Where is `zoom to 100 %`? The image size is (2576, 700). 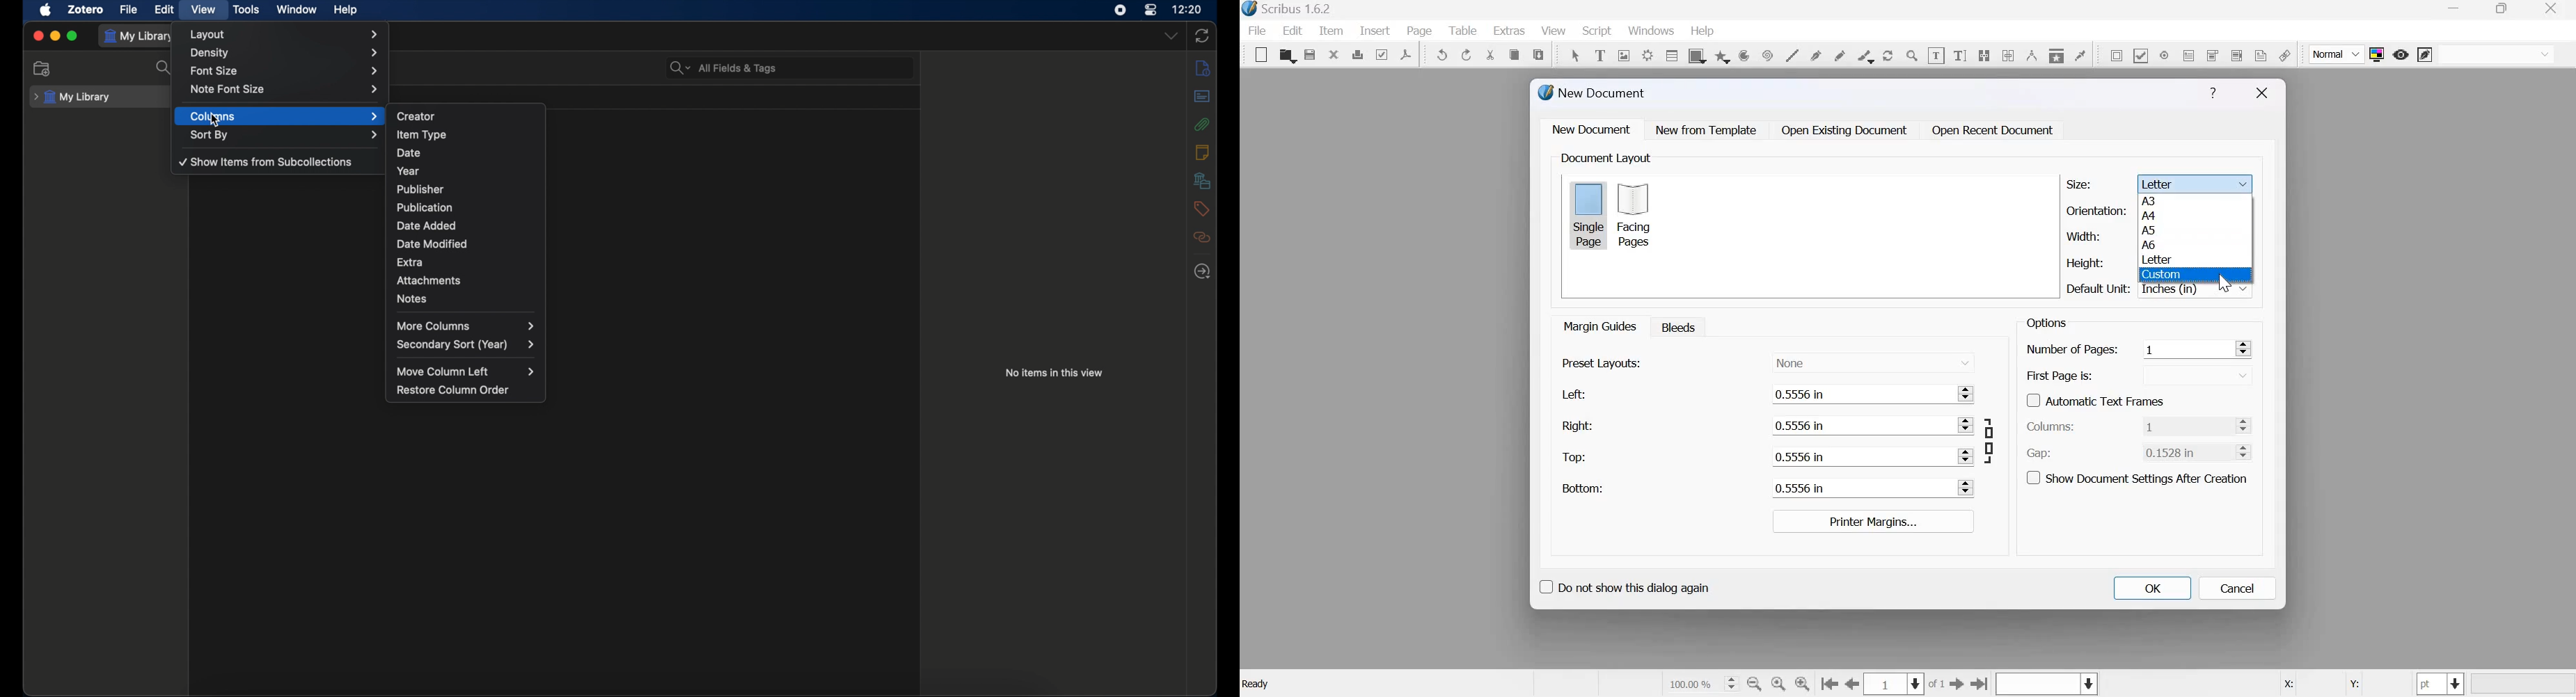
zoom to 100 % is located at coordinates (1779, 684).